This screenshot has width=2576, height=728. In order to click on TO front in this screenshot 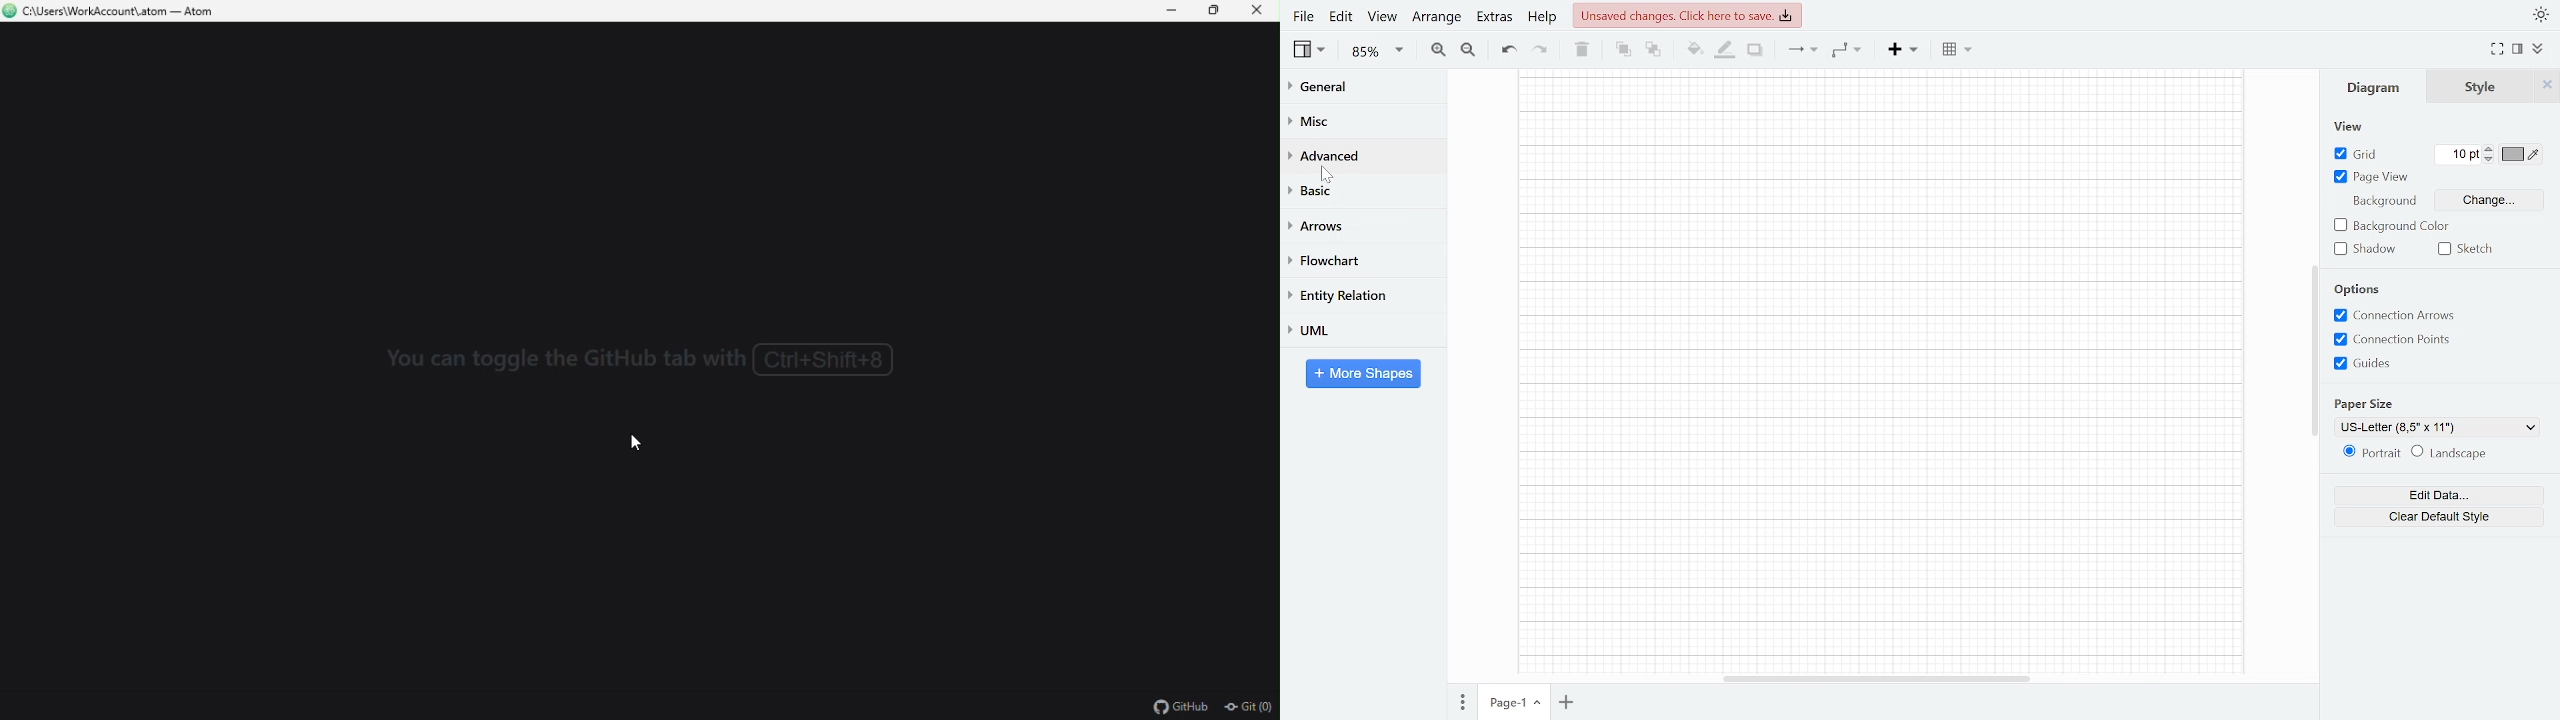, I will do `click(1625, 51)`.